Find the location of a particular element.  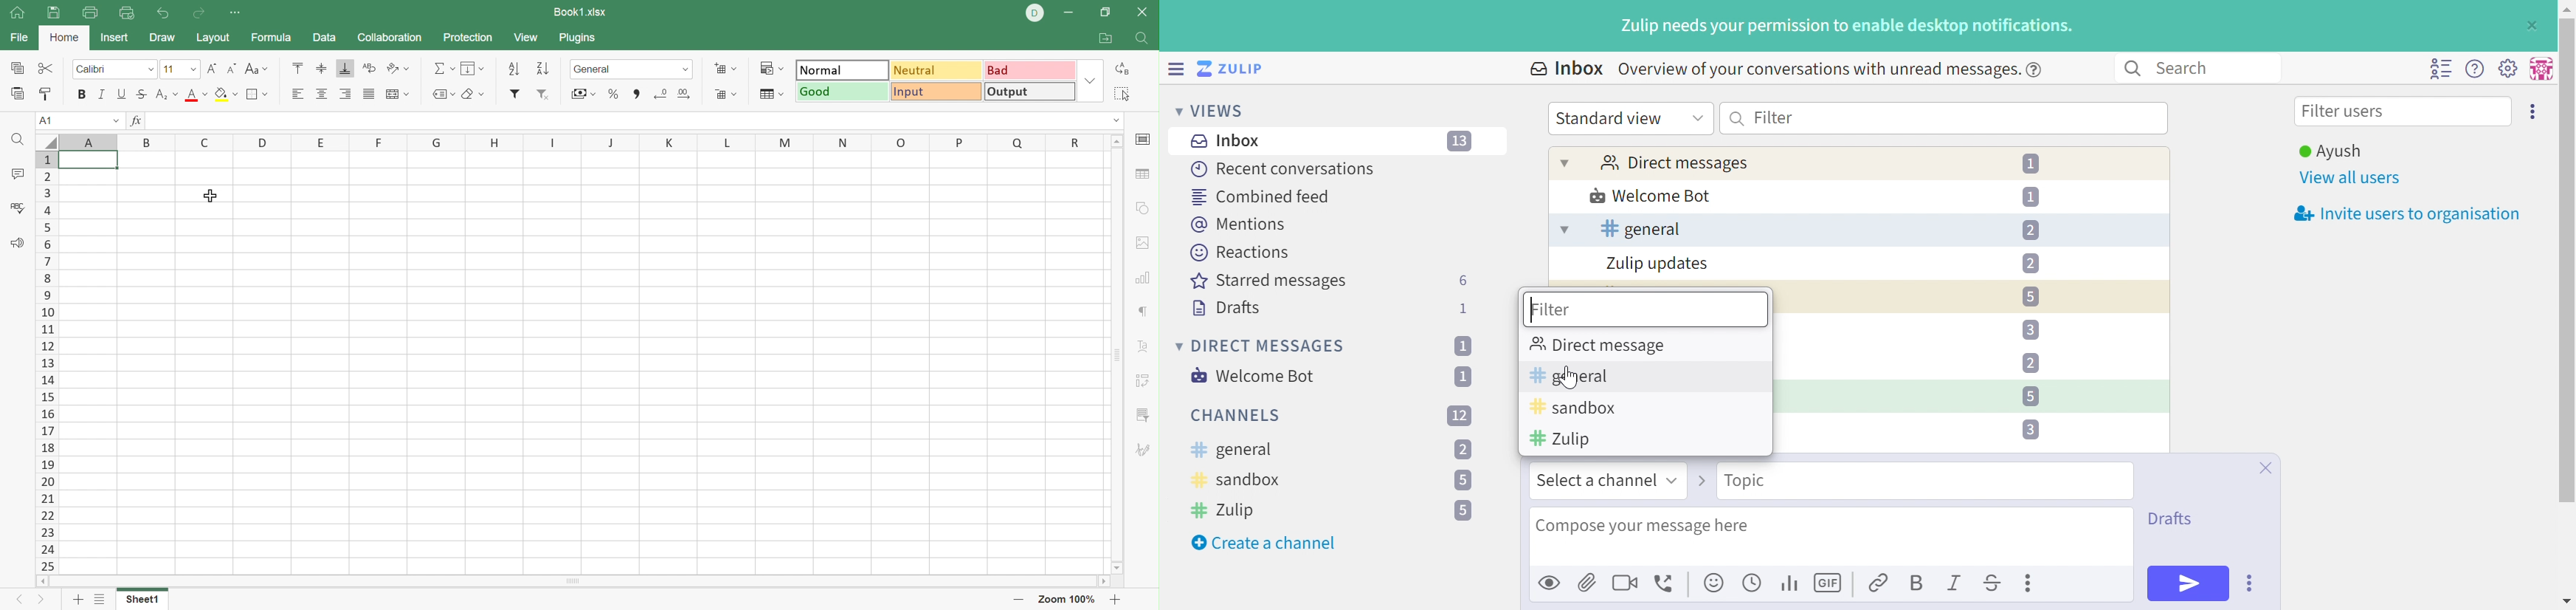

Cut is located at coordinates (49, 69).